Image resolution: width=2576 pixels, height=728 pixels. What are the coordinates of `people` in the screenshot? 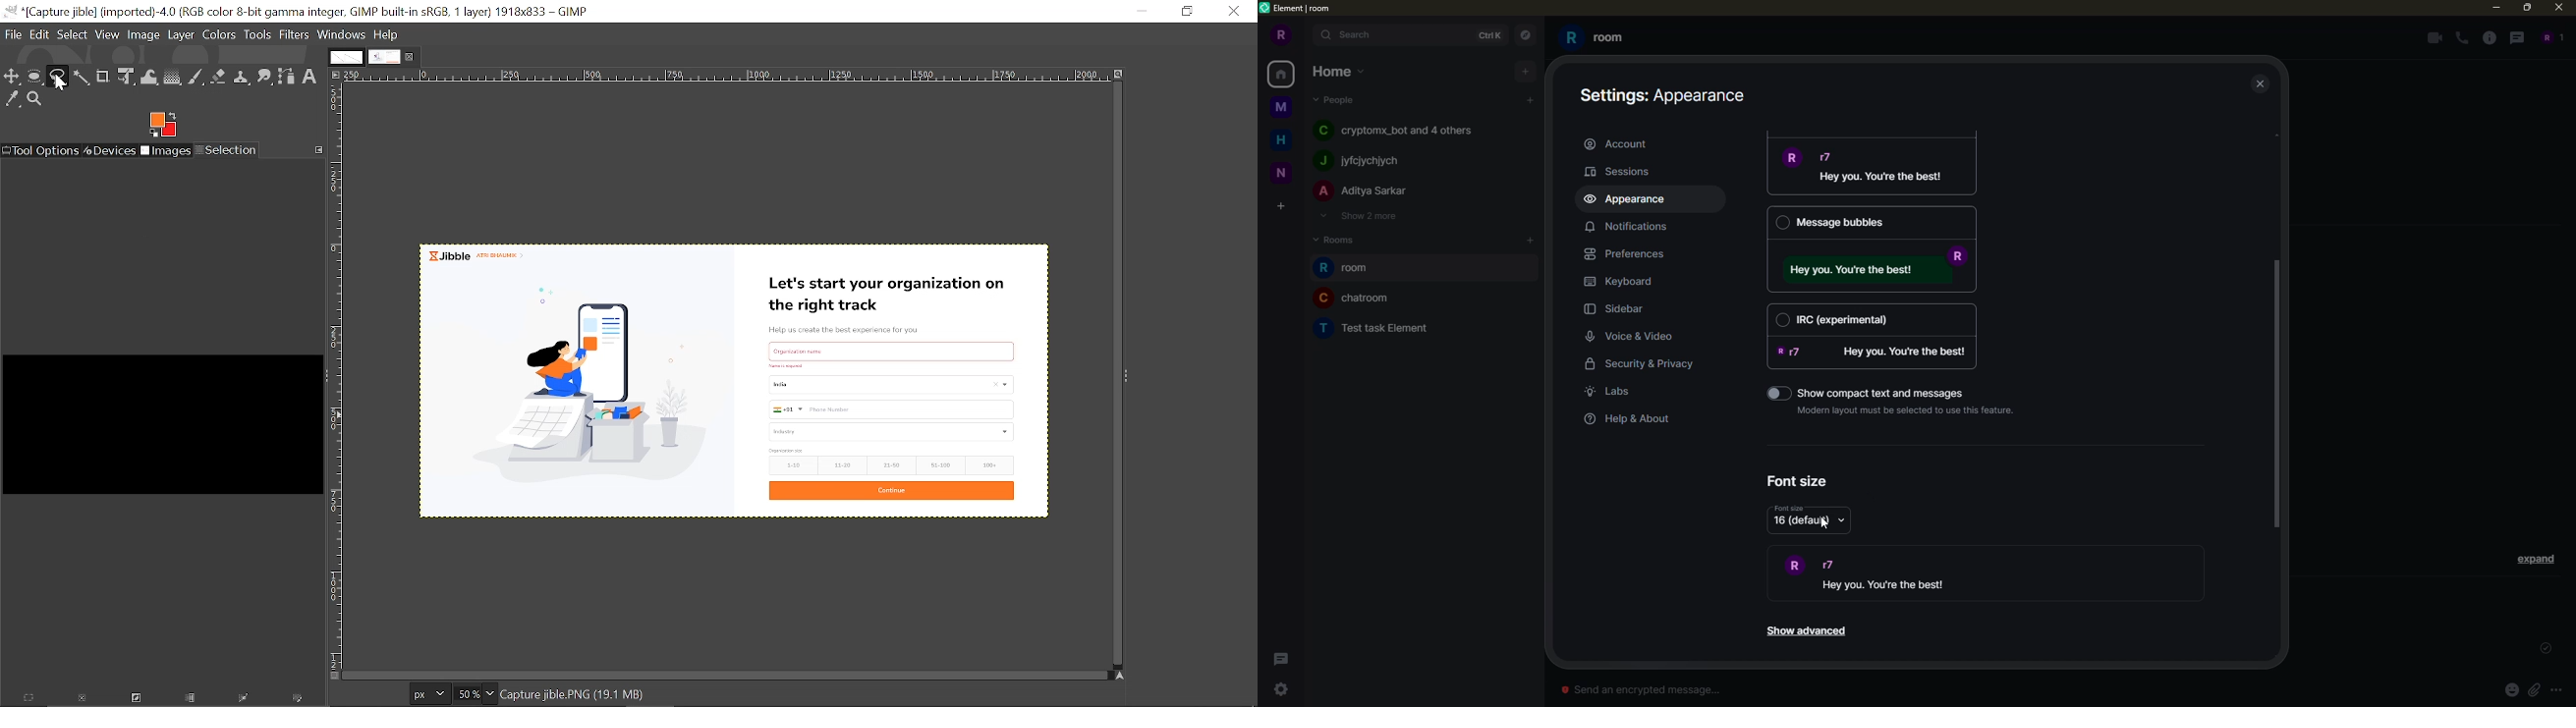 It's located at (1363, 161).